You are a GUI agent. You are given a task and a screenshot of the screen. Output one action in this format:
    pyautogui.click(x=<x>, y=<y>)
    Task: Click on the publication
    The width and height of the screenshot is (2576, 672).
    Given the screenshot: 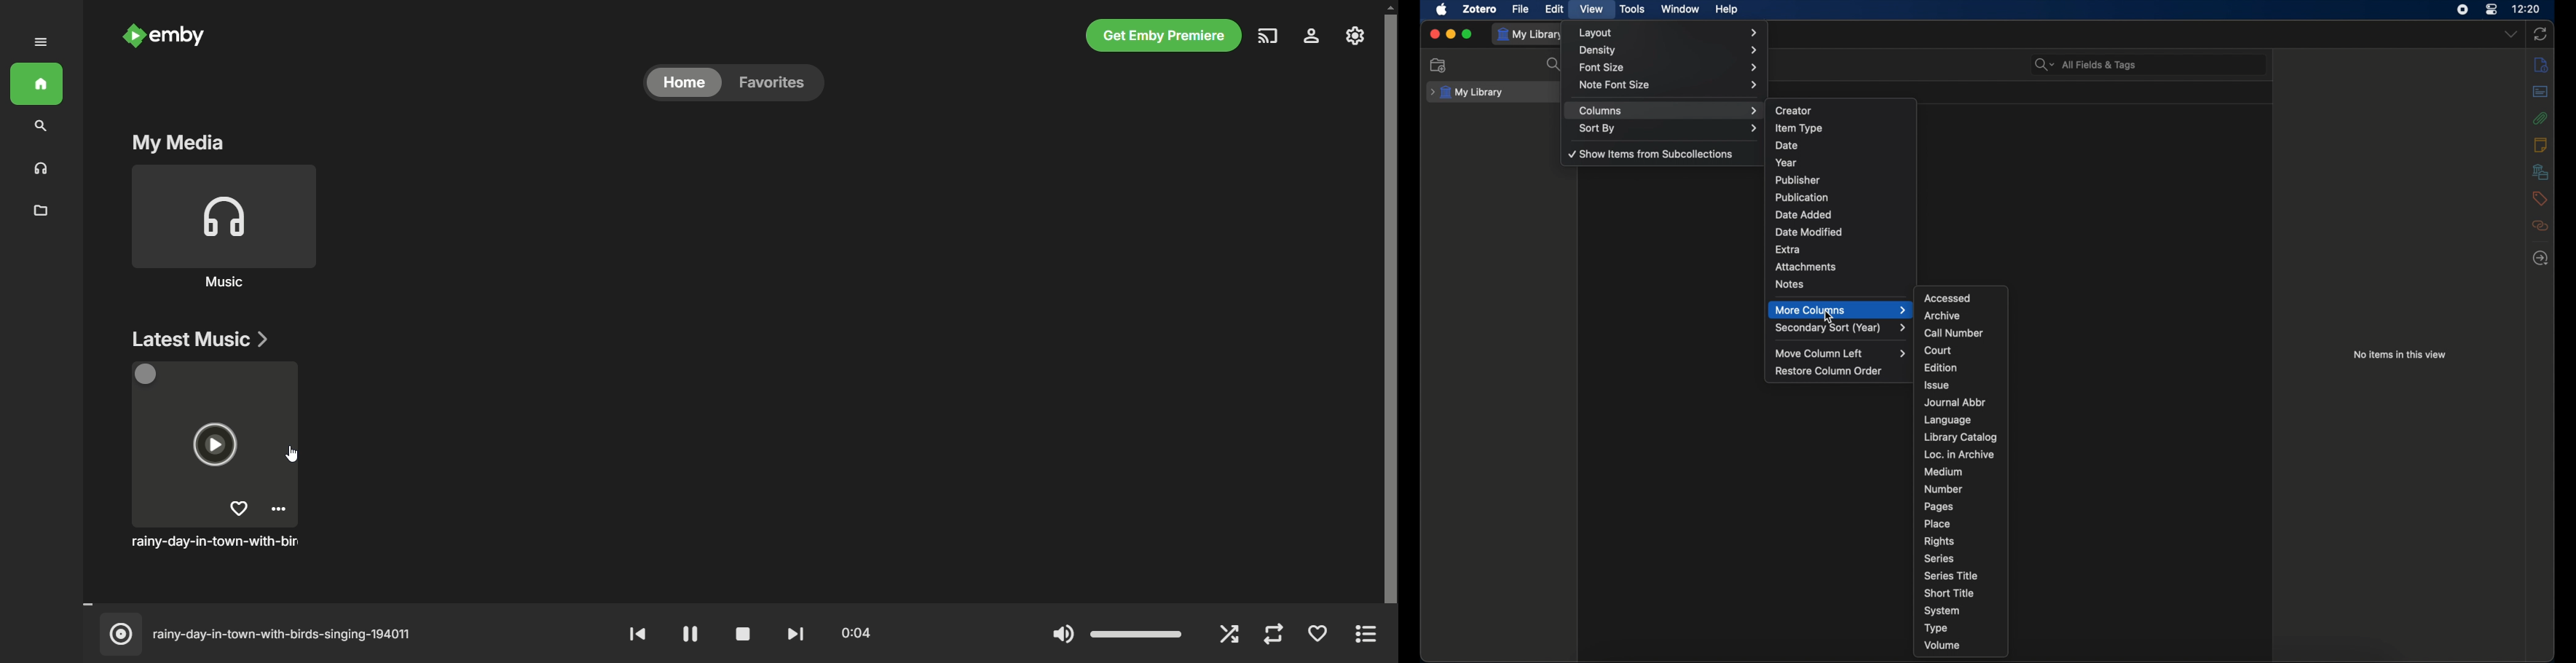 What is the action you would take?
    pyautogui.click(x=1802, y=196)
    